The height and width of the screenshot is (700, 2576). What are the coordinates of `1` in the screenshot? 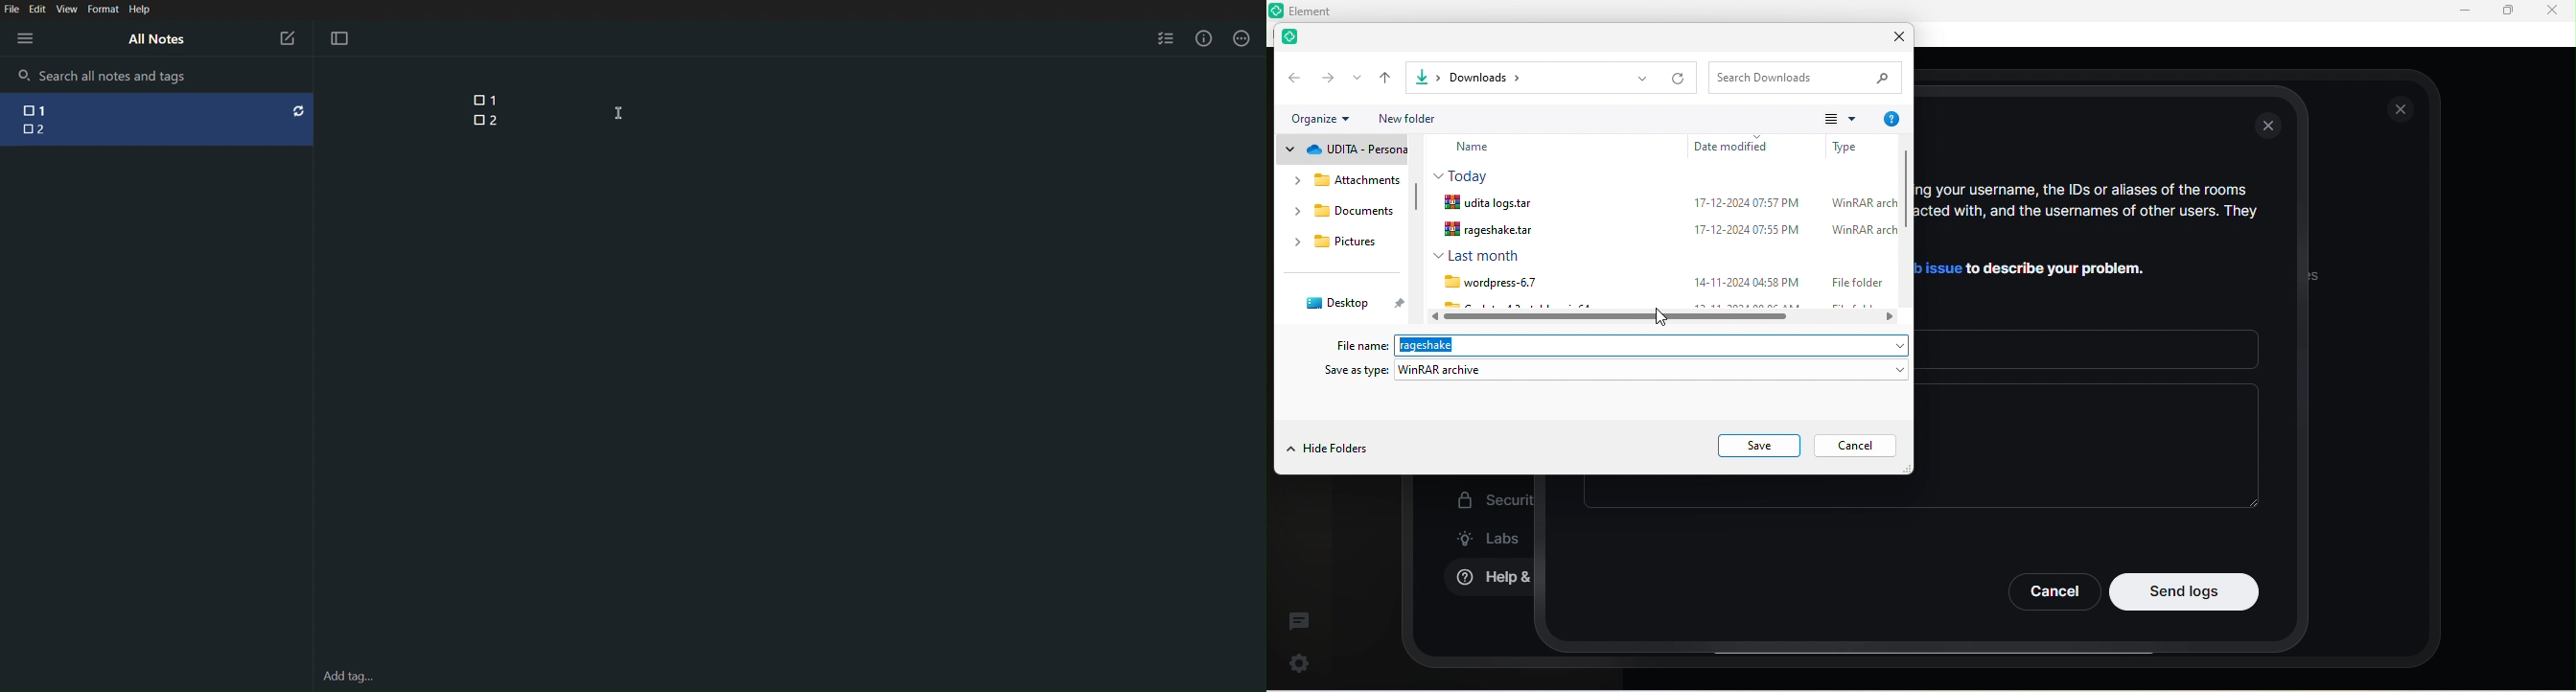 It's located at (57, 109).